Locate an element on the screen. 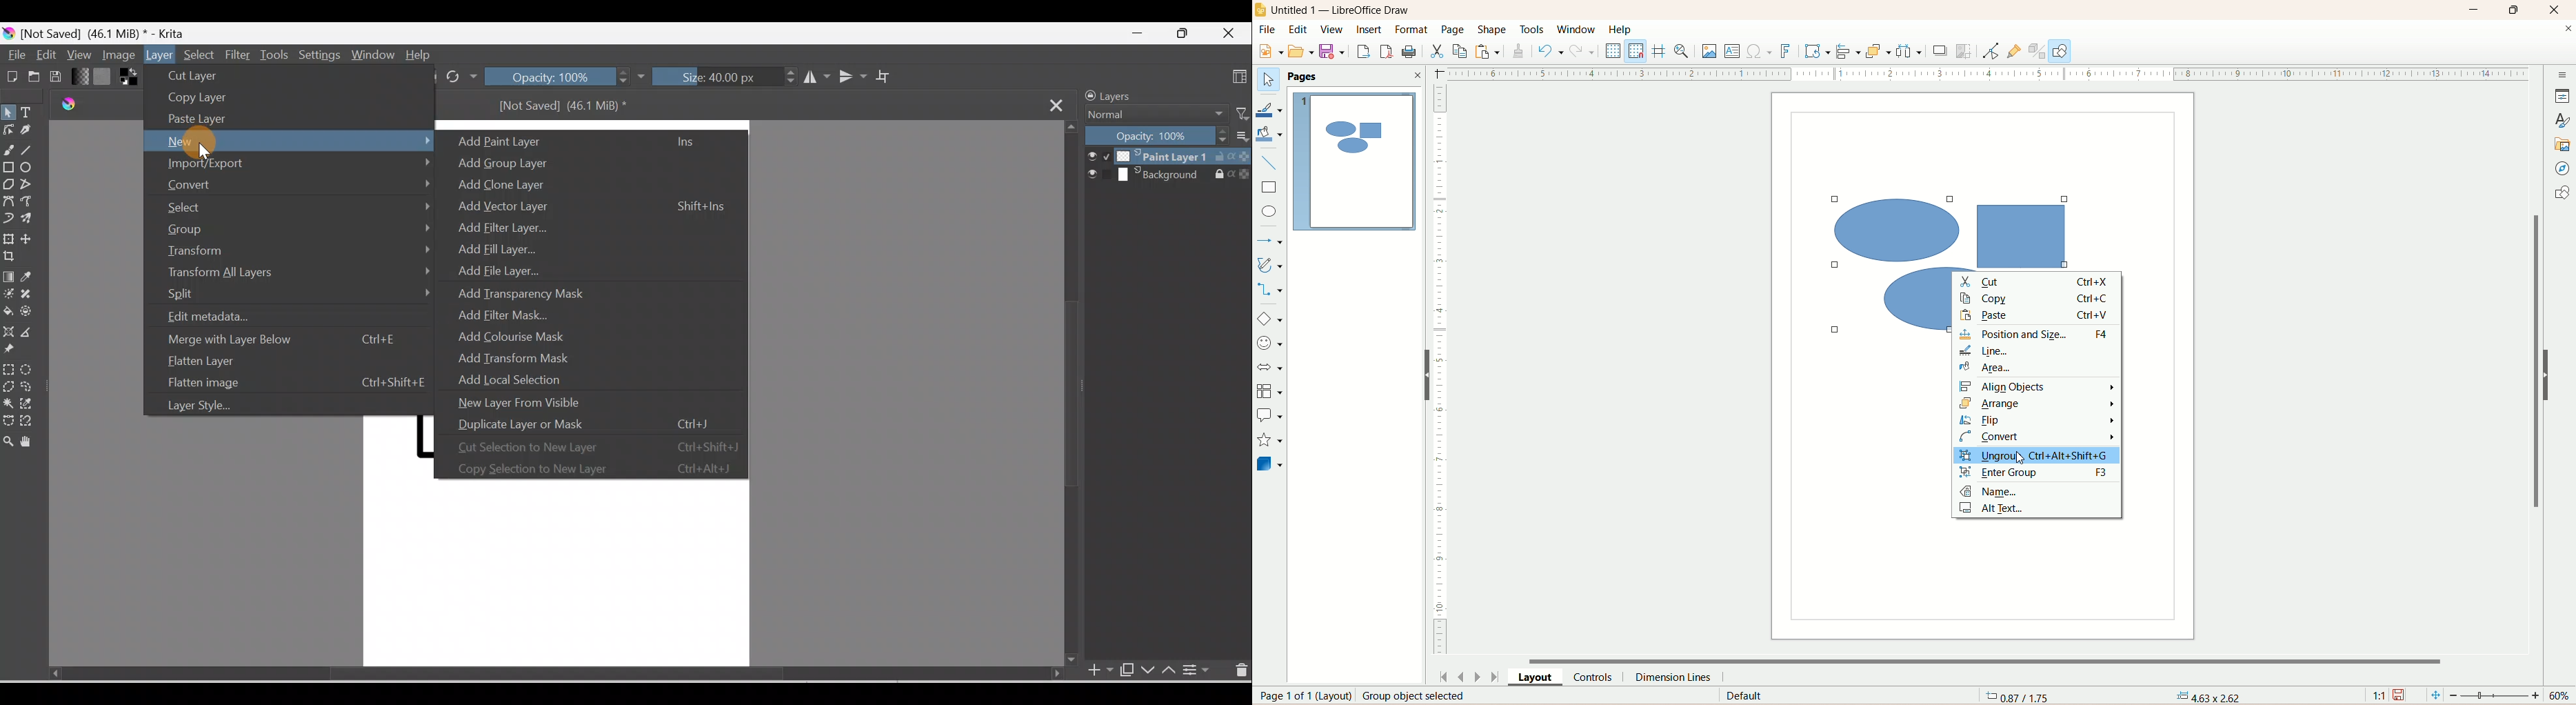 The image size is (2576, 728). Tools is located at coordinates (277, 54).